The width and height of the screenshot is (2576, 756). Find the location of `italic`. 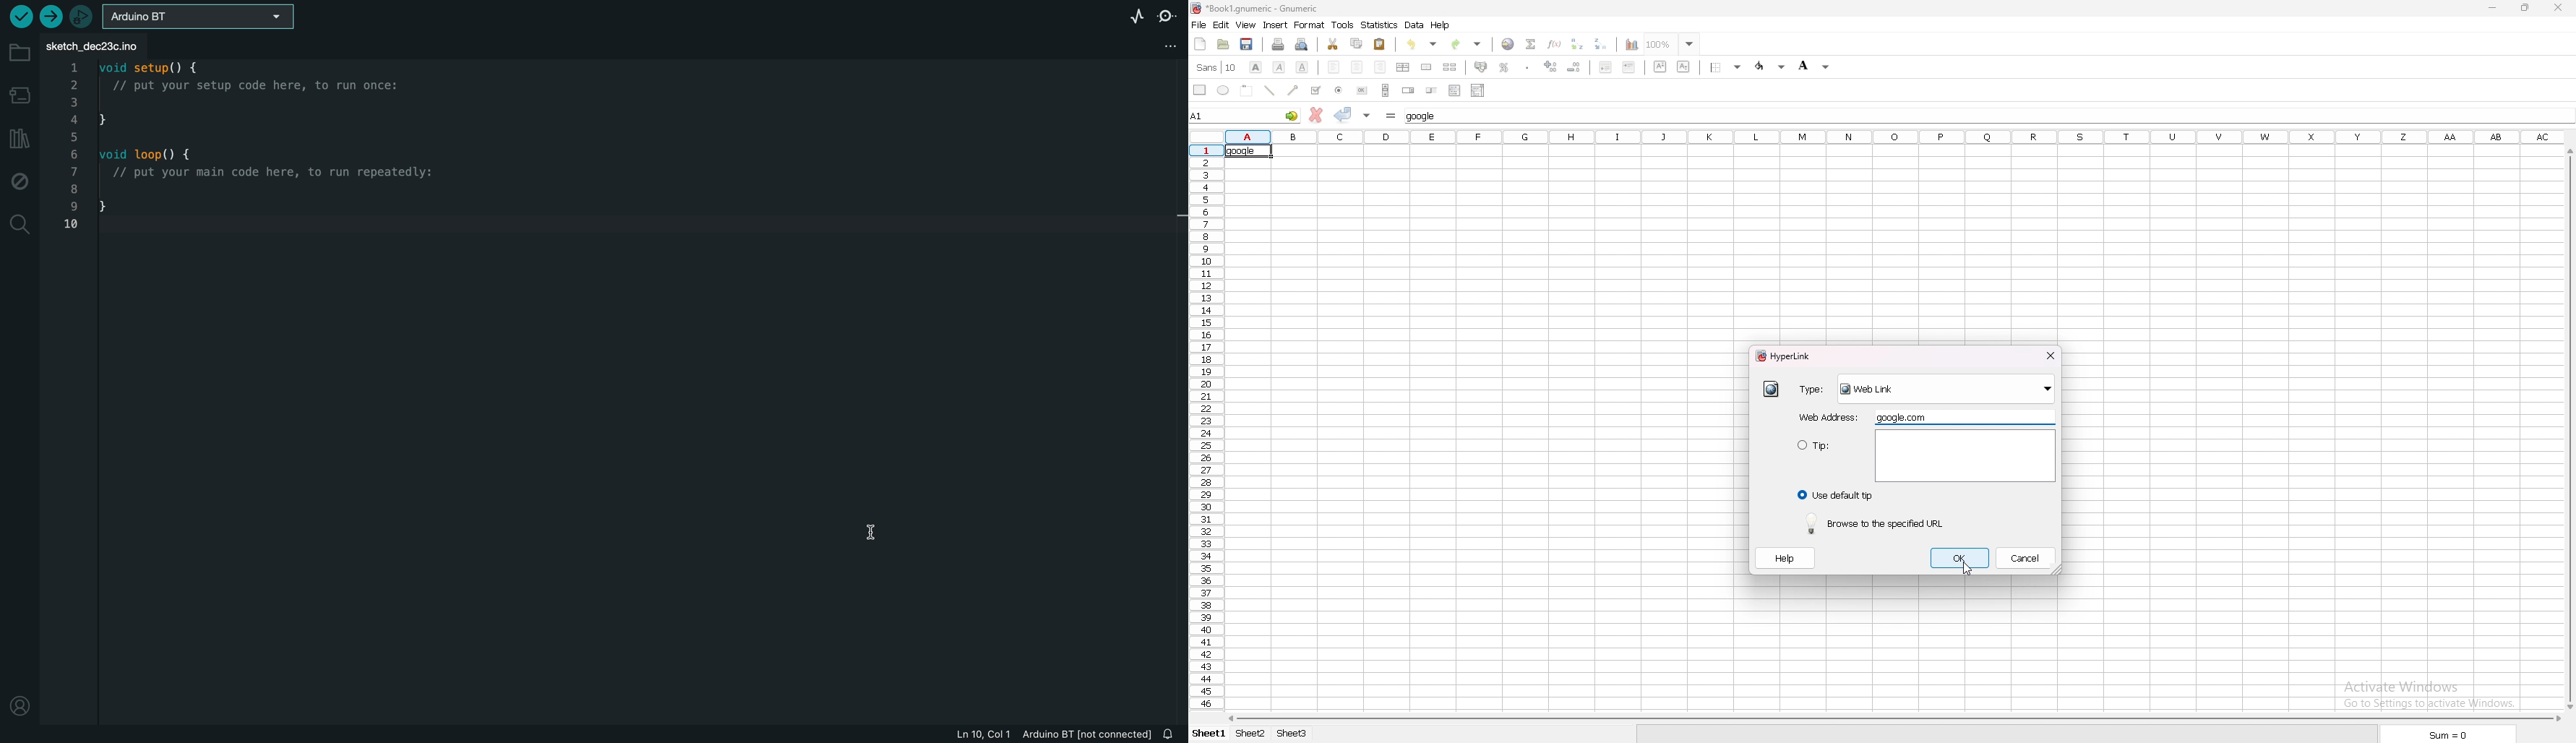

italic is located at coordinates (1280, 66).